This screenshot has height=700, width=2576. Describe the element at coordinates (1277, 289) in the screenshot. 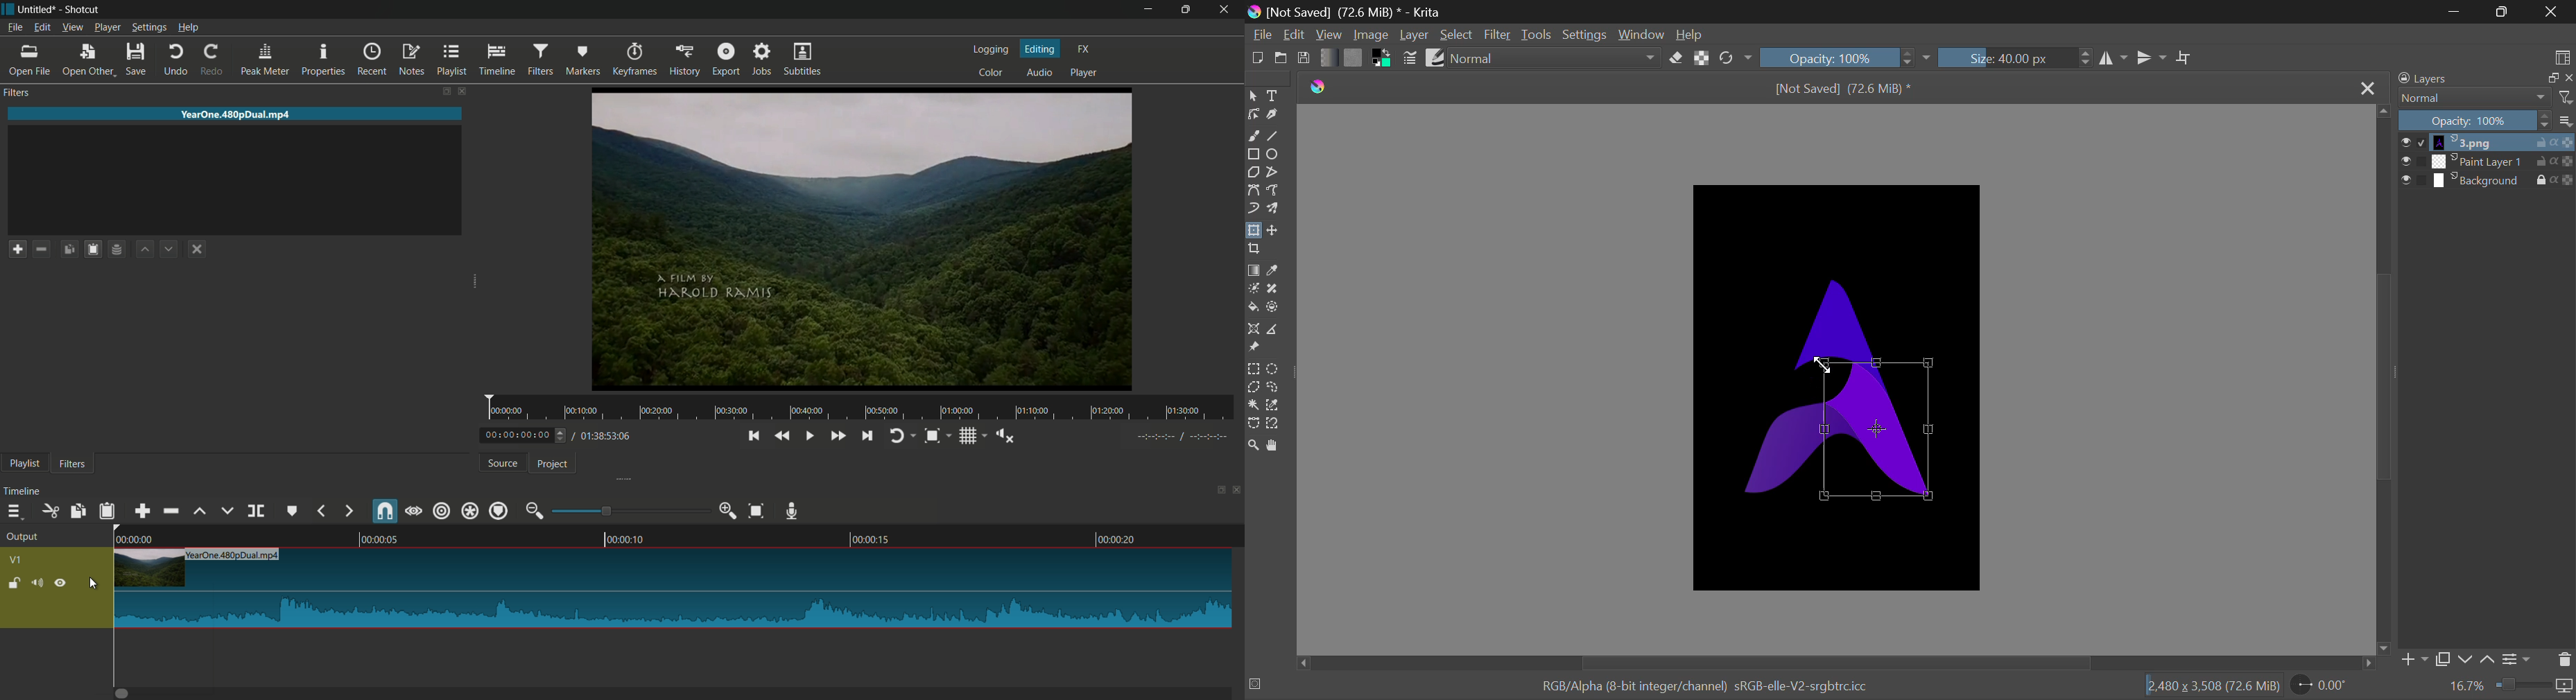

I see `Smart Patch Tool` at that location.